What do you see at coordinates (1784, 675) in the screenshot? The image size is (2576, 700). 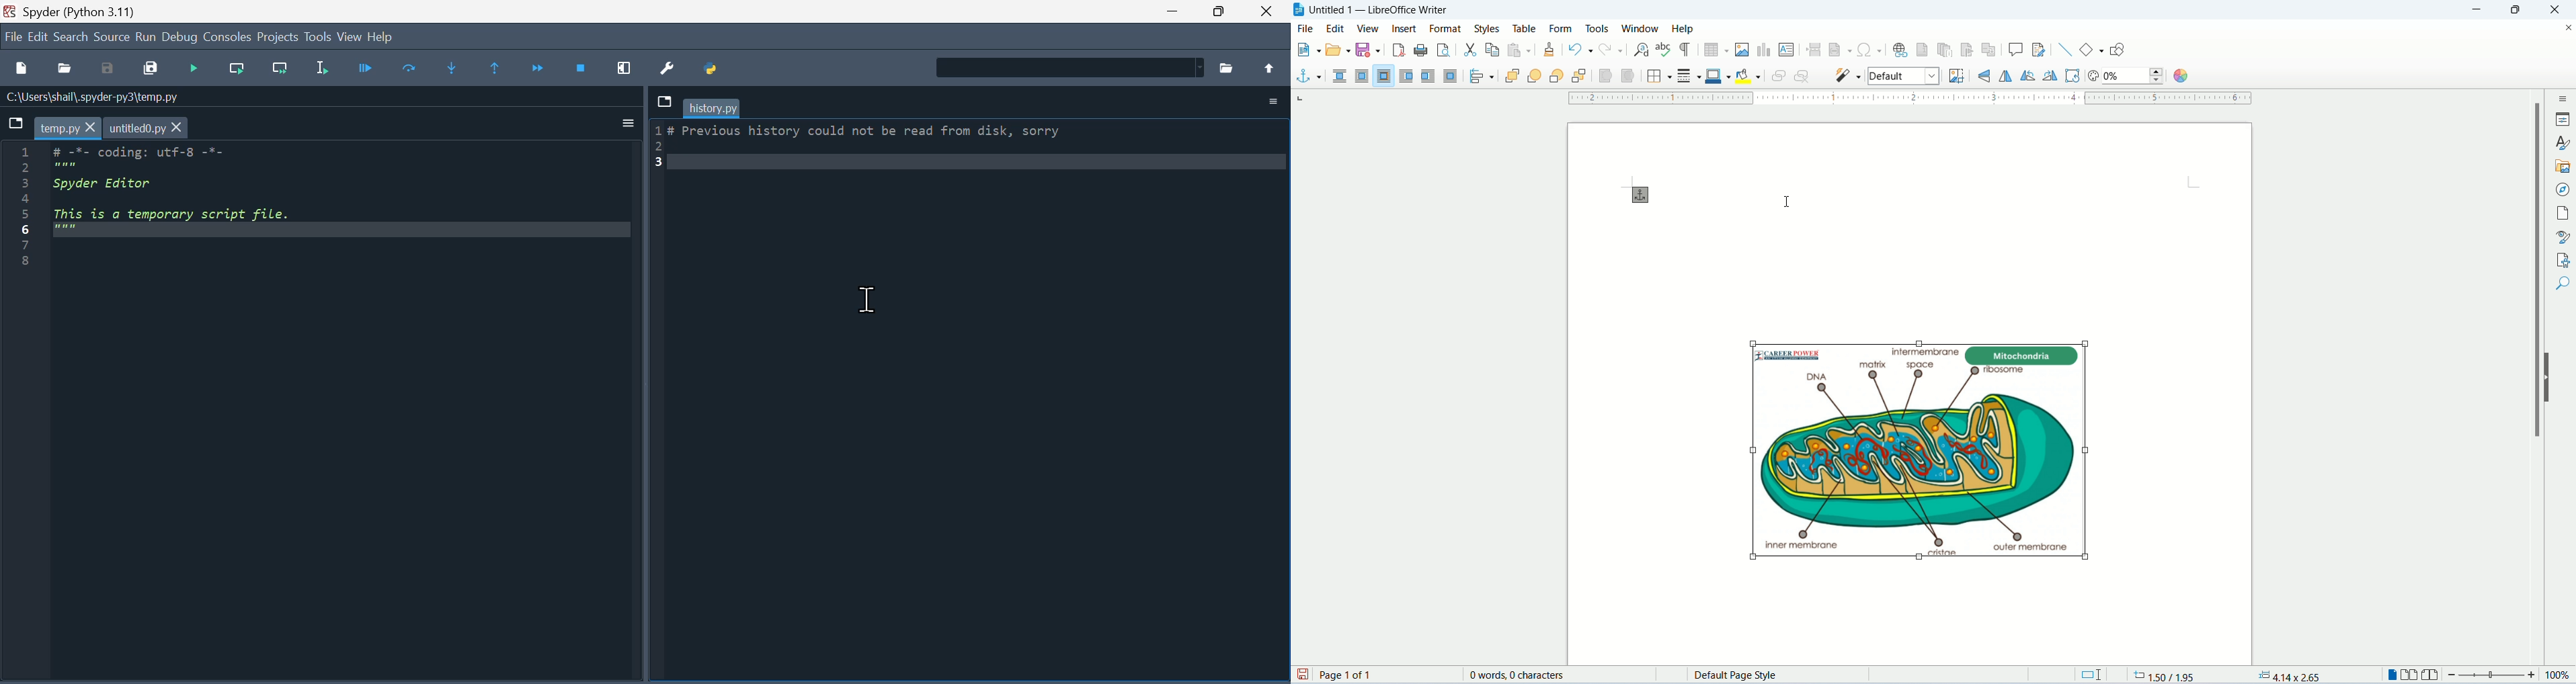 I see `Default page style` at bounding box center [1784, 675].